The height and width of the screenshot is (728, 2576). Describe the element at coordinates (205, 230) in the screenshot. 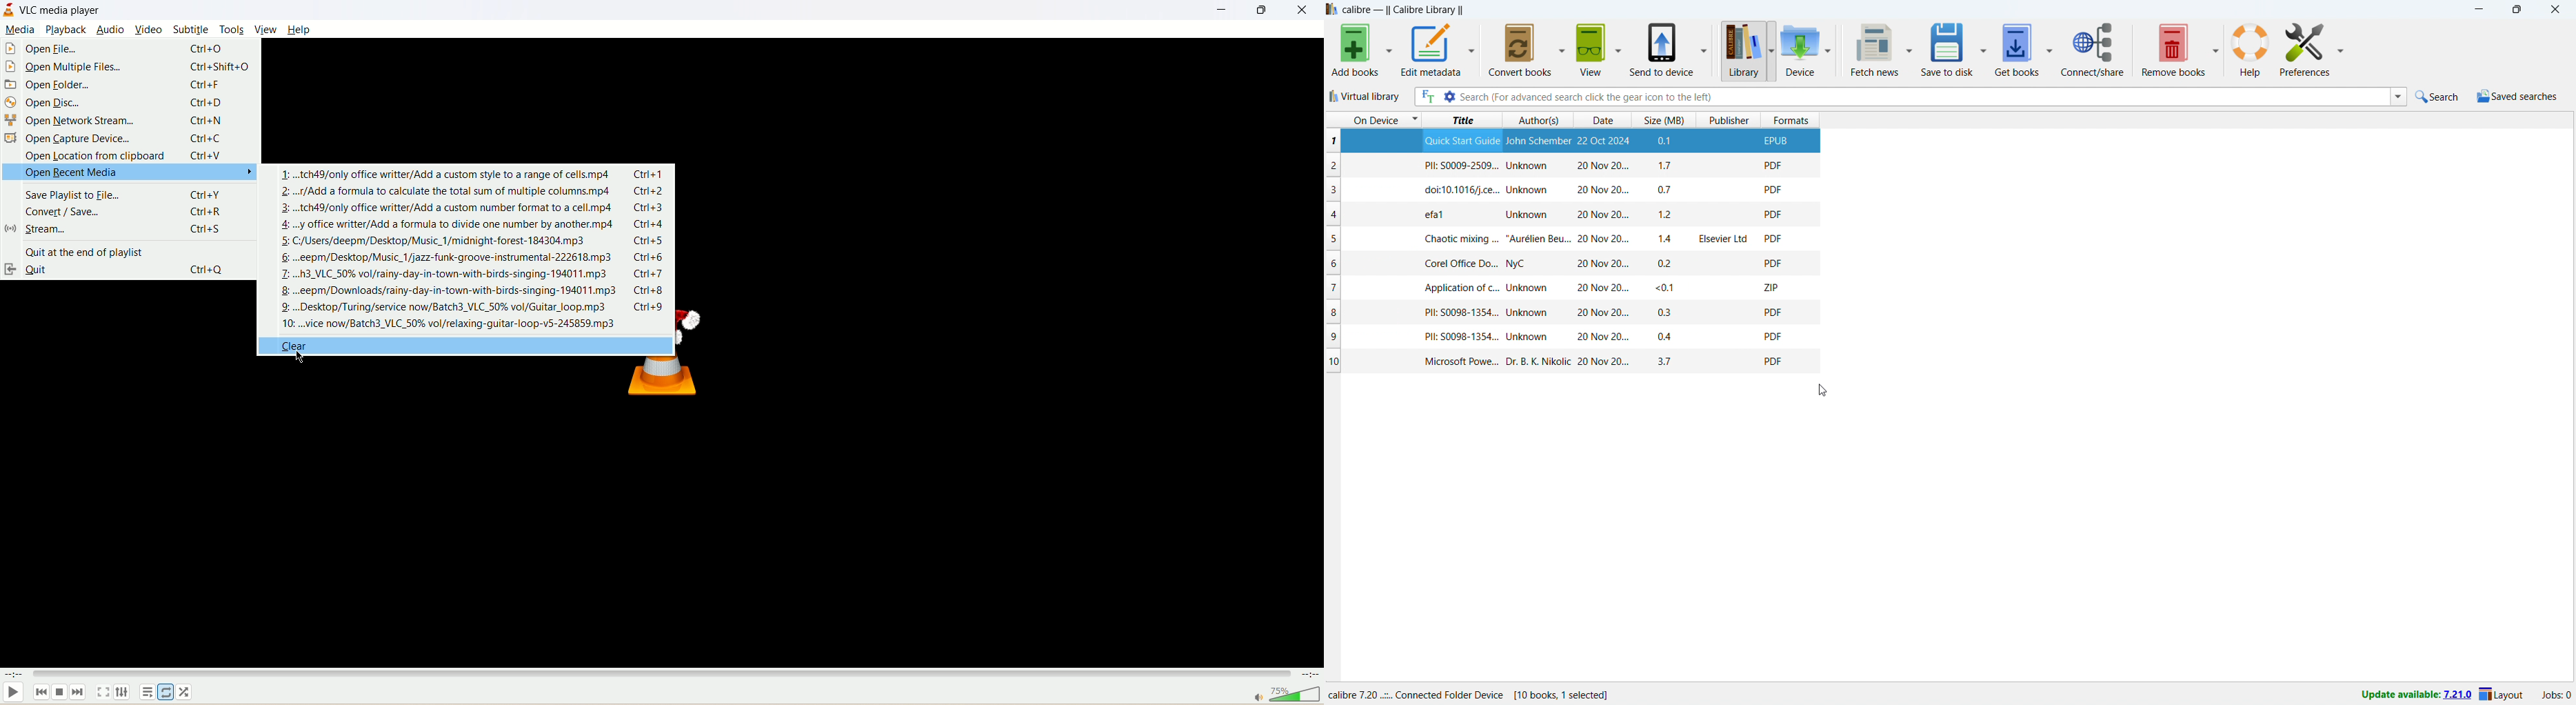

I see `ctrl+S` at that location.